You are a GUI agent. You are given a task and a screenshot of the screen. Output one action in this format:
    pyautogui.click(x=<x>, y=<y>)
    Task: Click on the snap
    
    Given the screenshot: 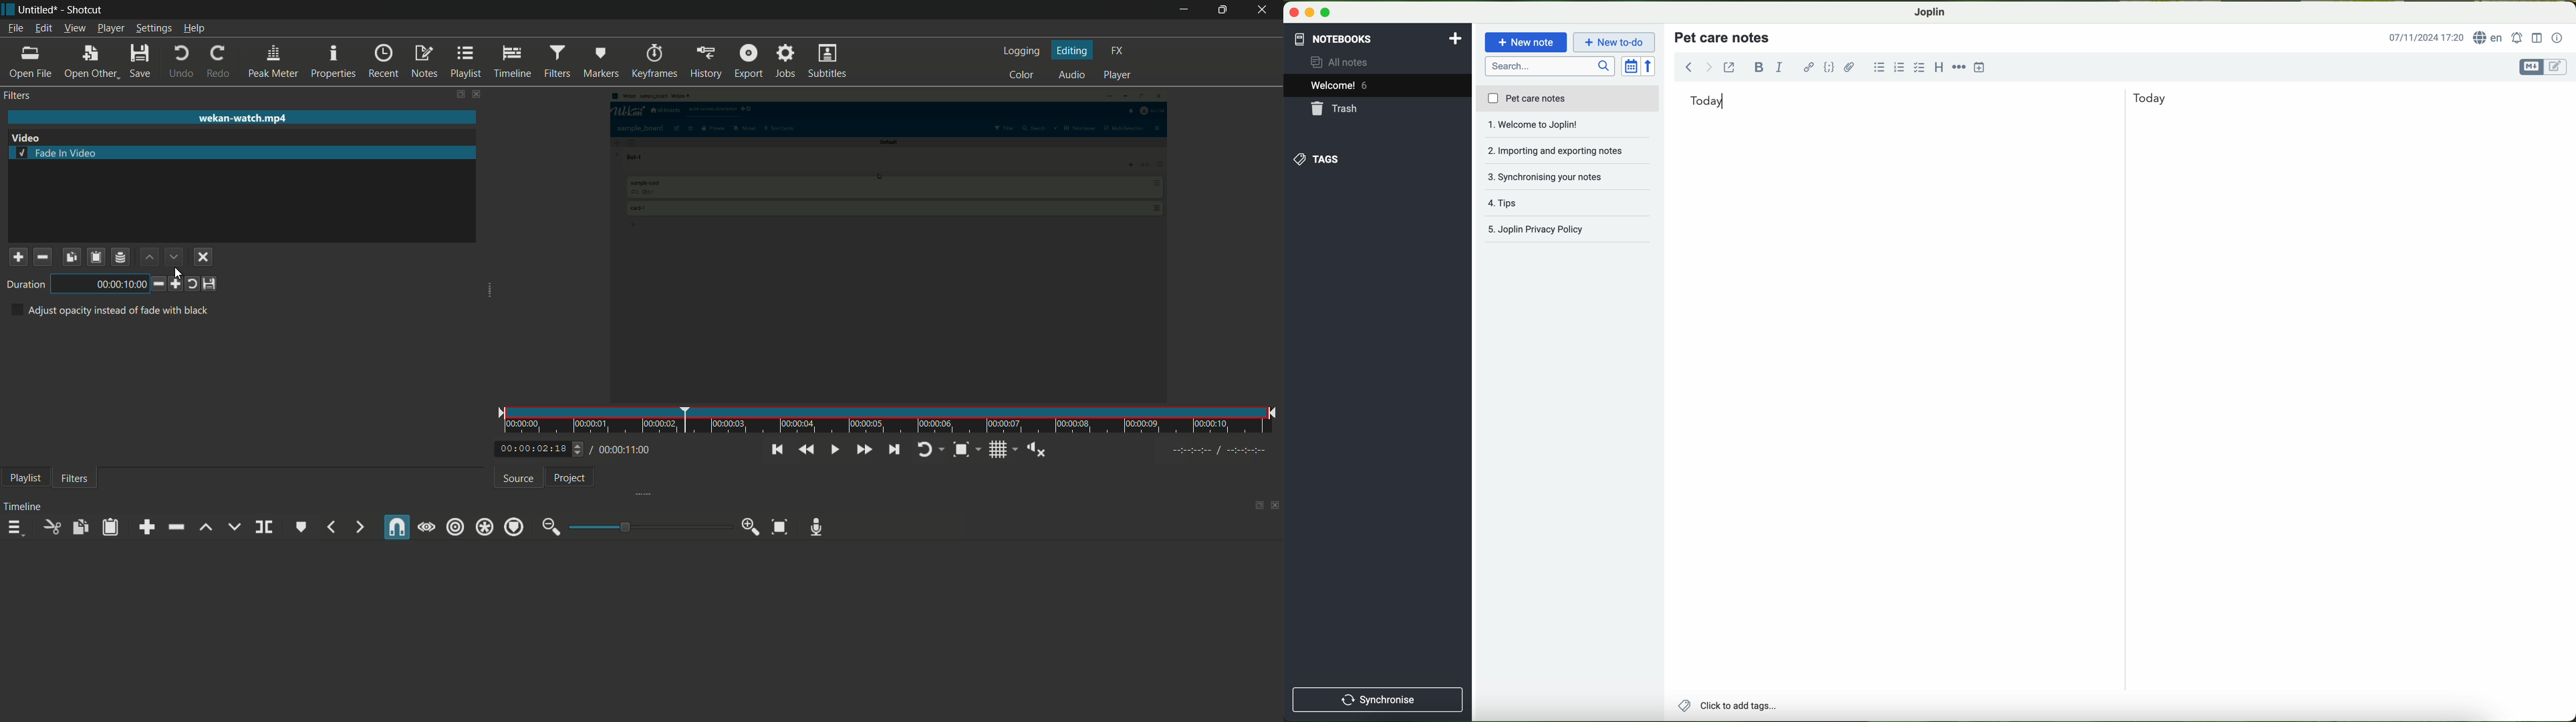 What is the action you would take?
    pyautogui.click(x=398, y=527)
    